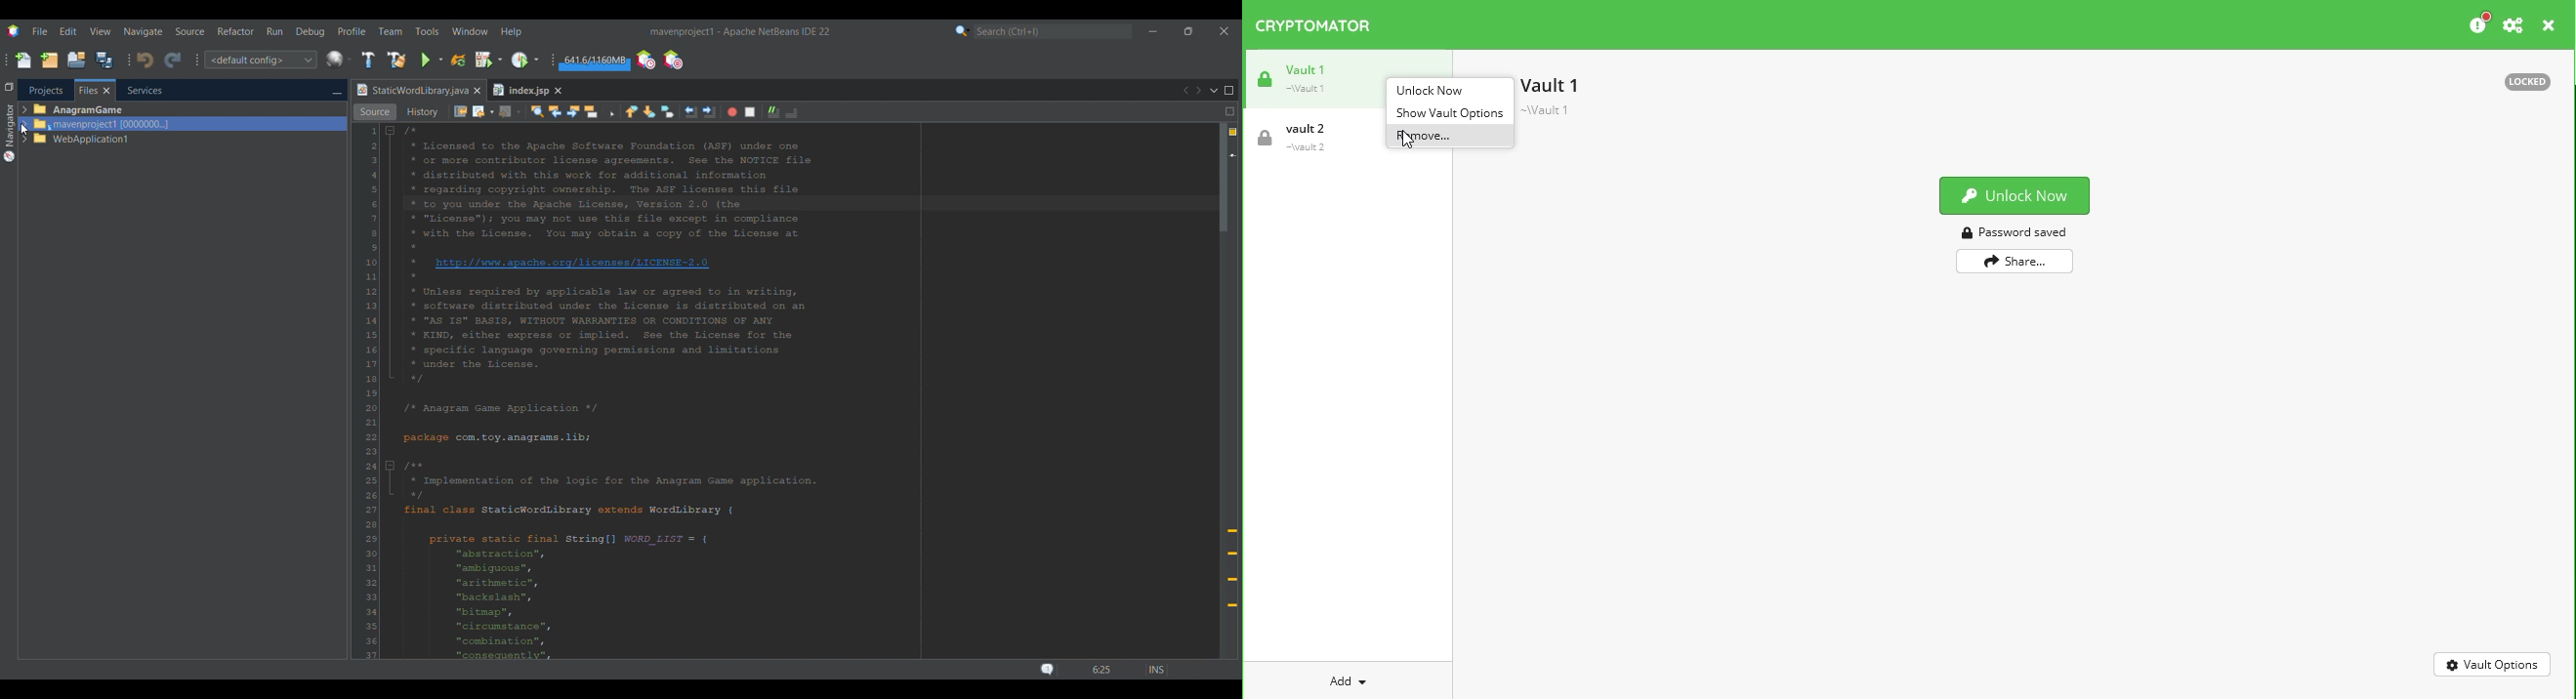 This screenshot has height=700, width=2576. I want to click on Status bar details, so click(1101, 669).